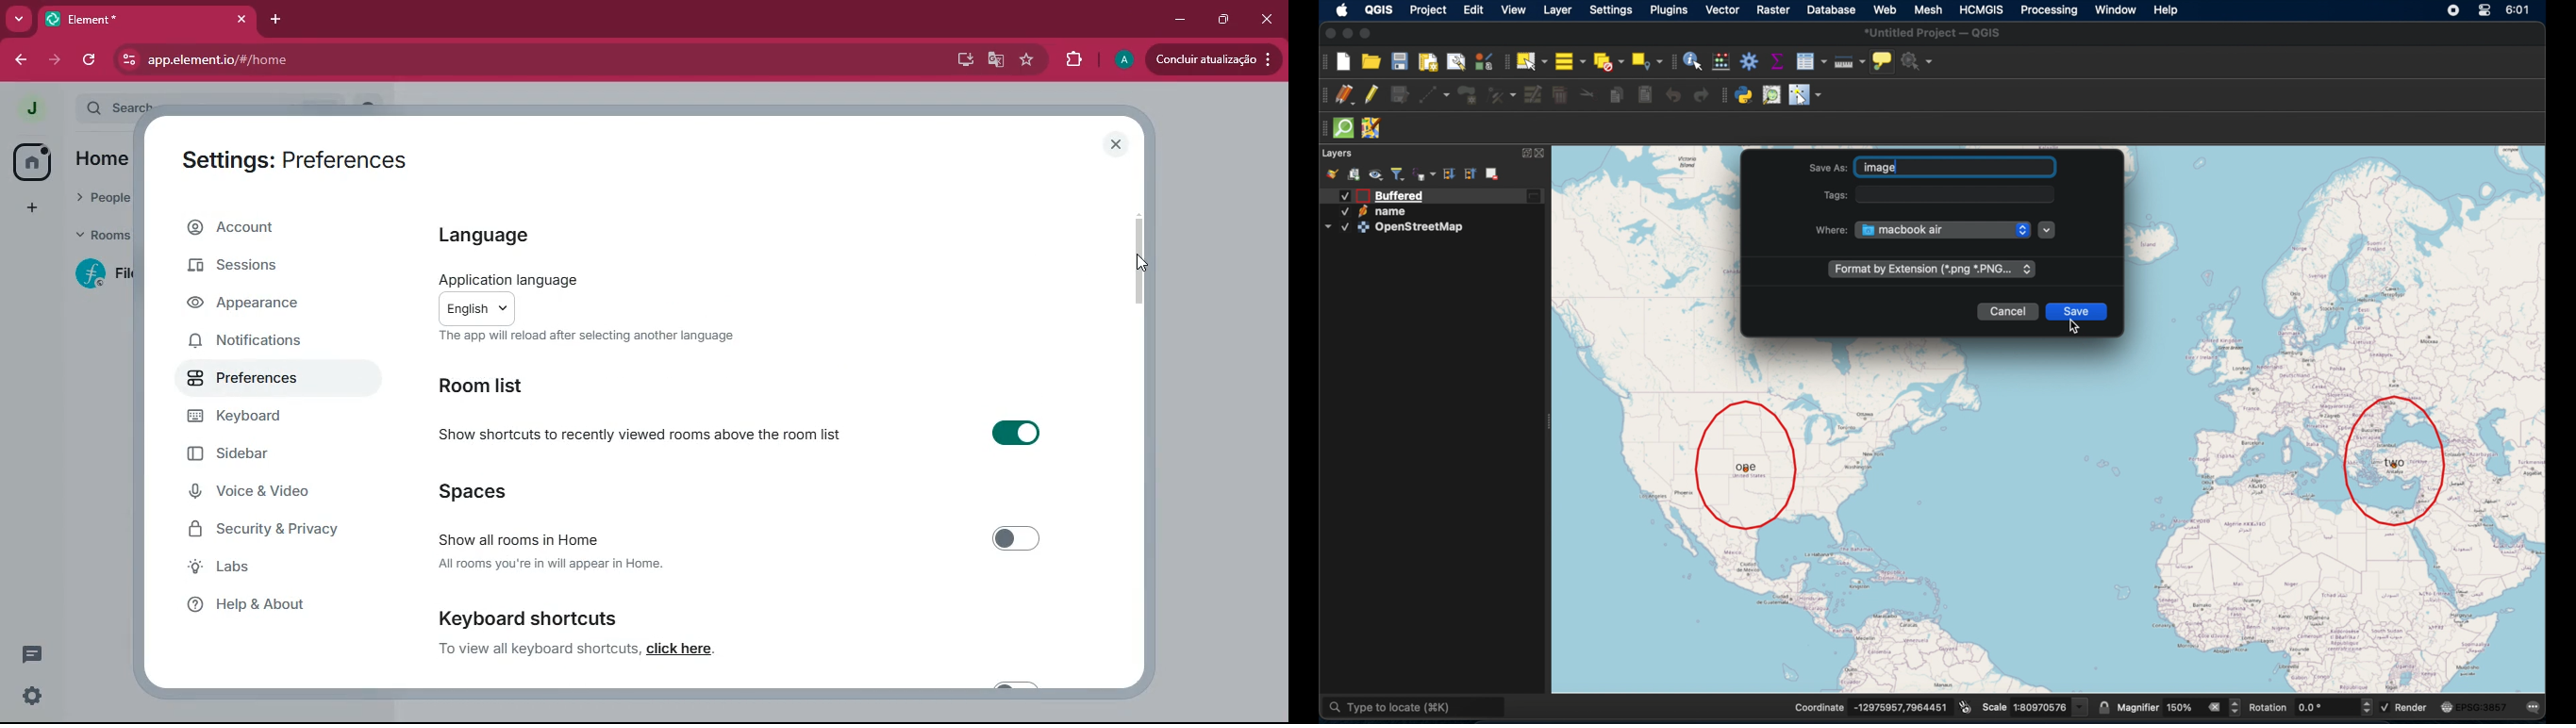 The height and width of the screenshot is (728, 2576). Describe the element at coordinates (1692, 61) in the screenshot. I see `identify features` at that location.